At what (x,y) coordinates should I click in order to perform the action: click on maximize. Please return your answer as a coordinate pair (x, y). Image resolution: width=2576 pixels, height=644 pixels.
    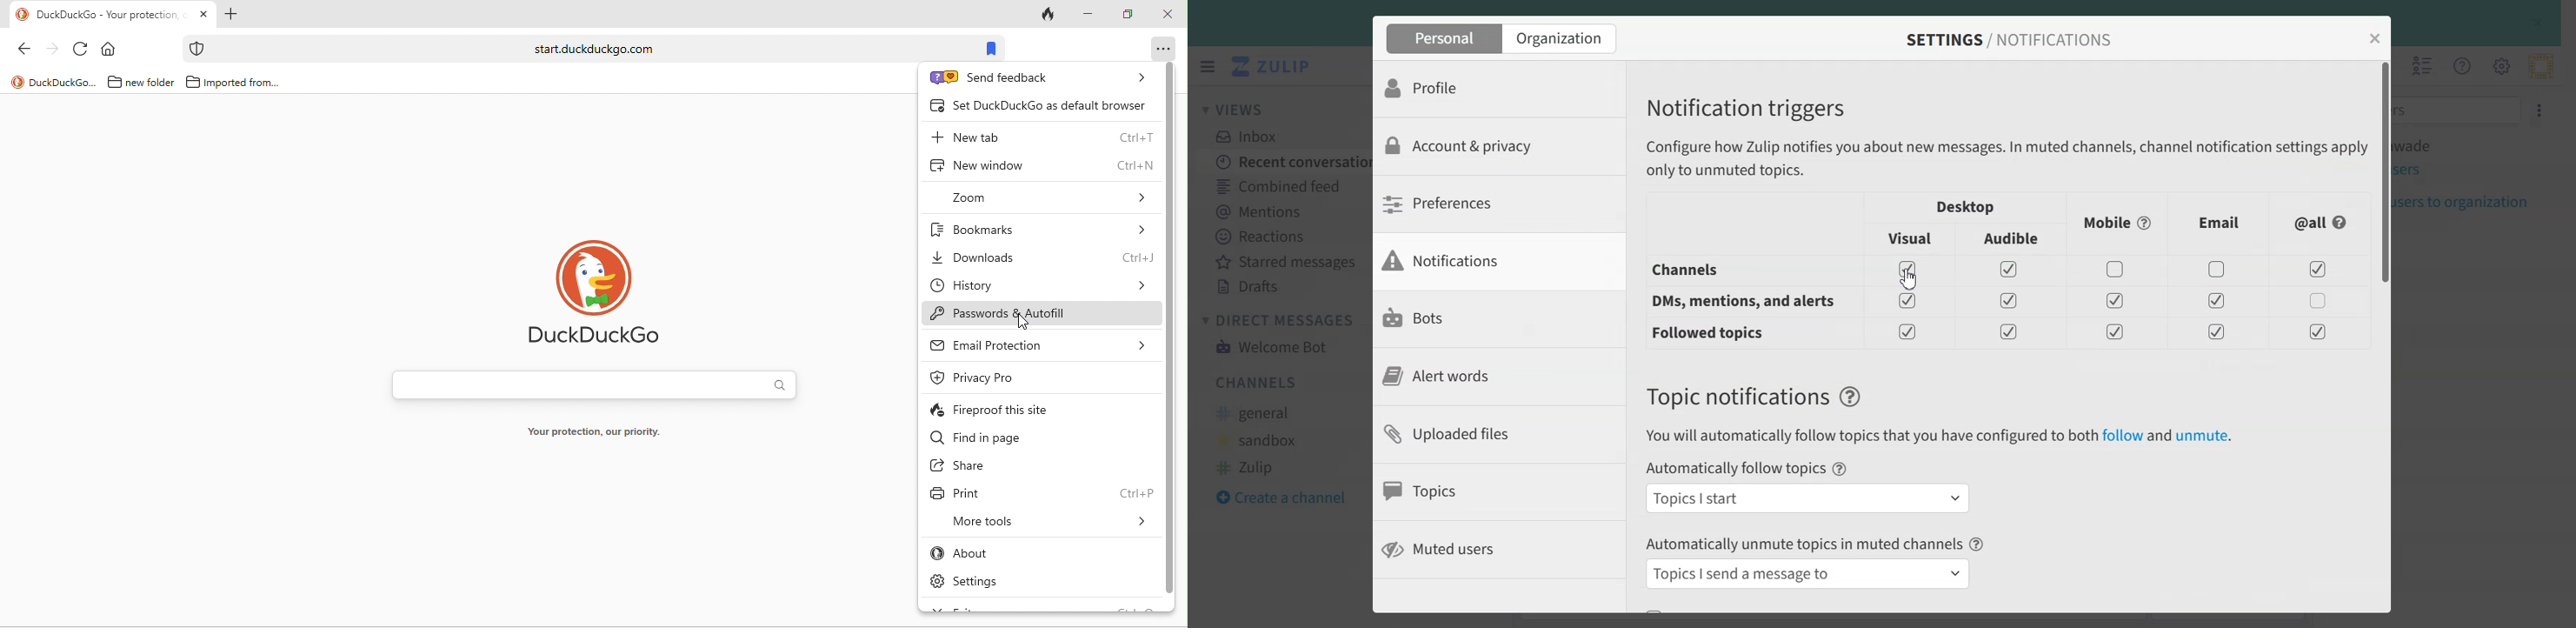
    Looking at the image, I should click on (1129, 12).